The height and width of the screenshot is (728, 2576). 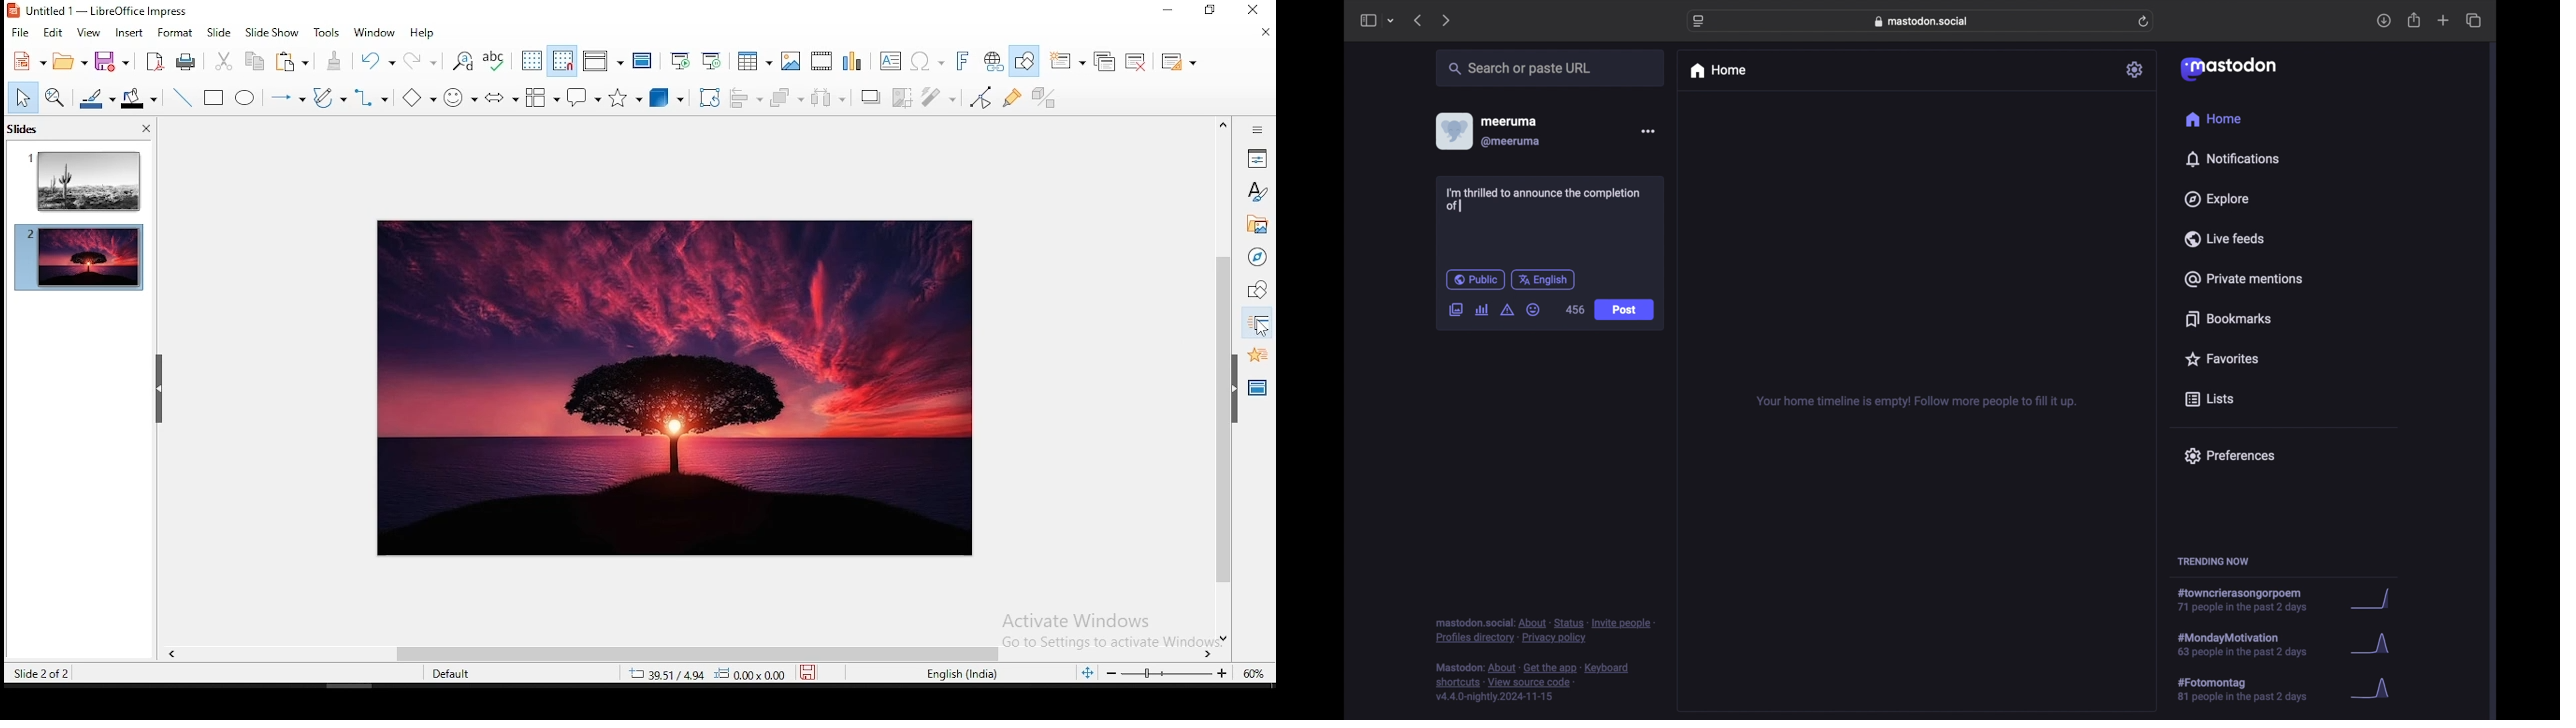 What do you see at coordinates (459, 96) in the screenshot?
I see `symbol shapes` at bounding box center [459, 96].